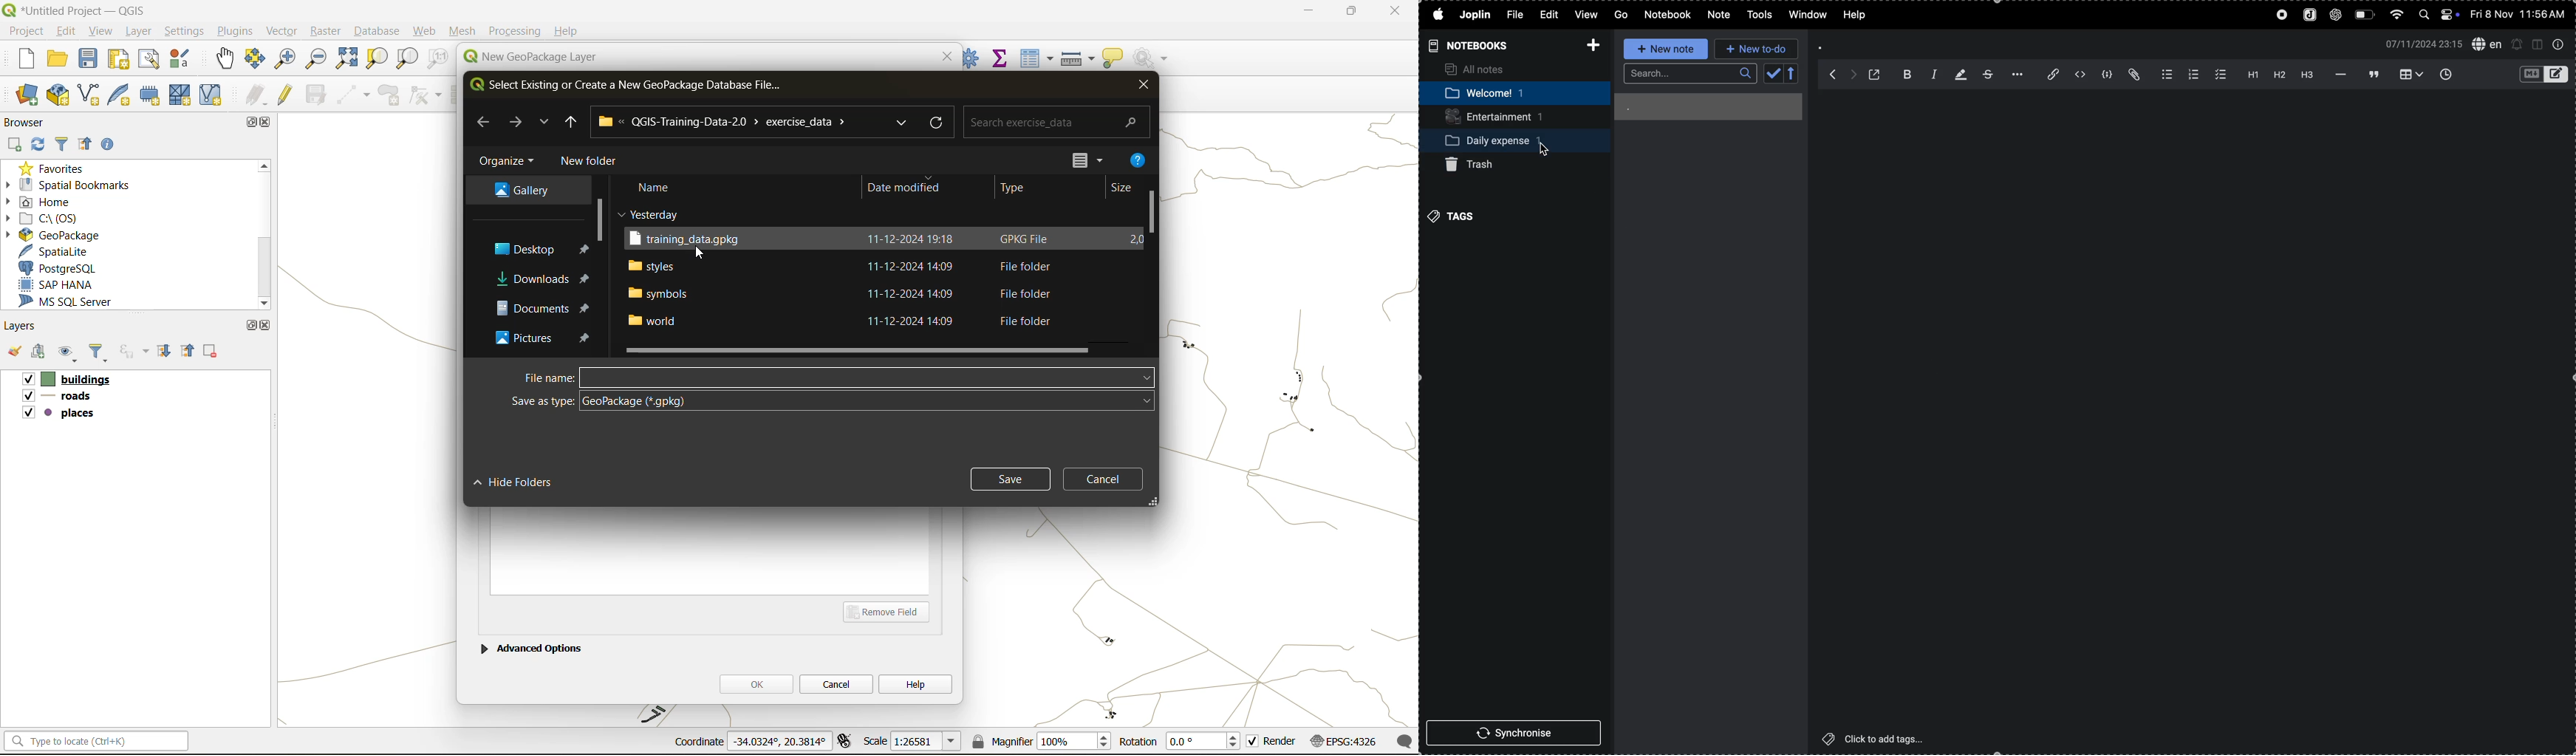  What do you see at coordinates (1437, 15) in the screenshot?
I see `apple menu` at bounding box center [1437, 15].